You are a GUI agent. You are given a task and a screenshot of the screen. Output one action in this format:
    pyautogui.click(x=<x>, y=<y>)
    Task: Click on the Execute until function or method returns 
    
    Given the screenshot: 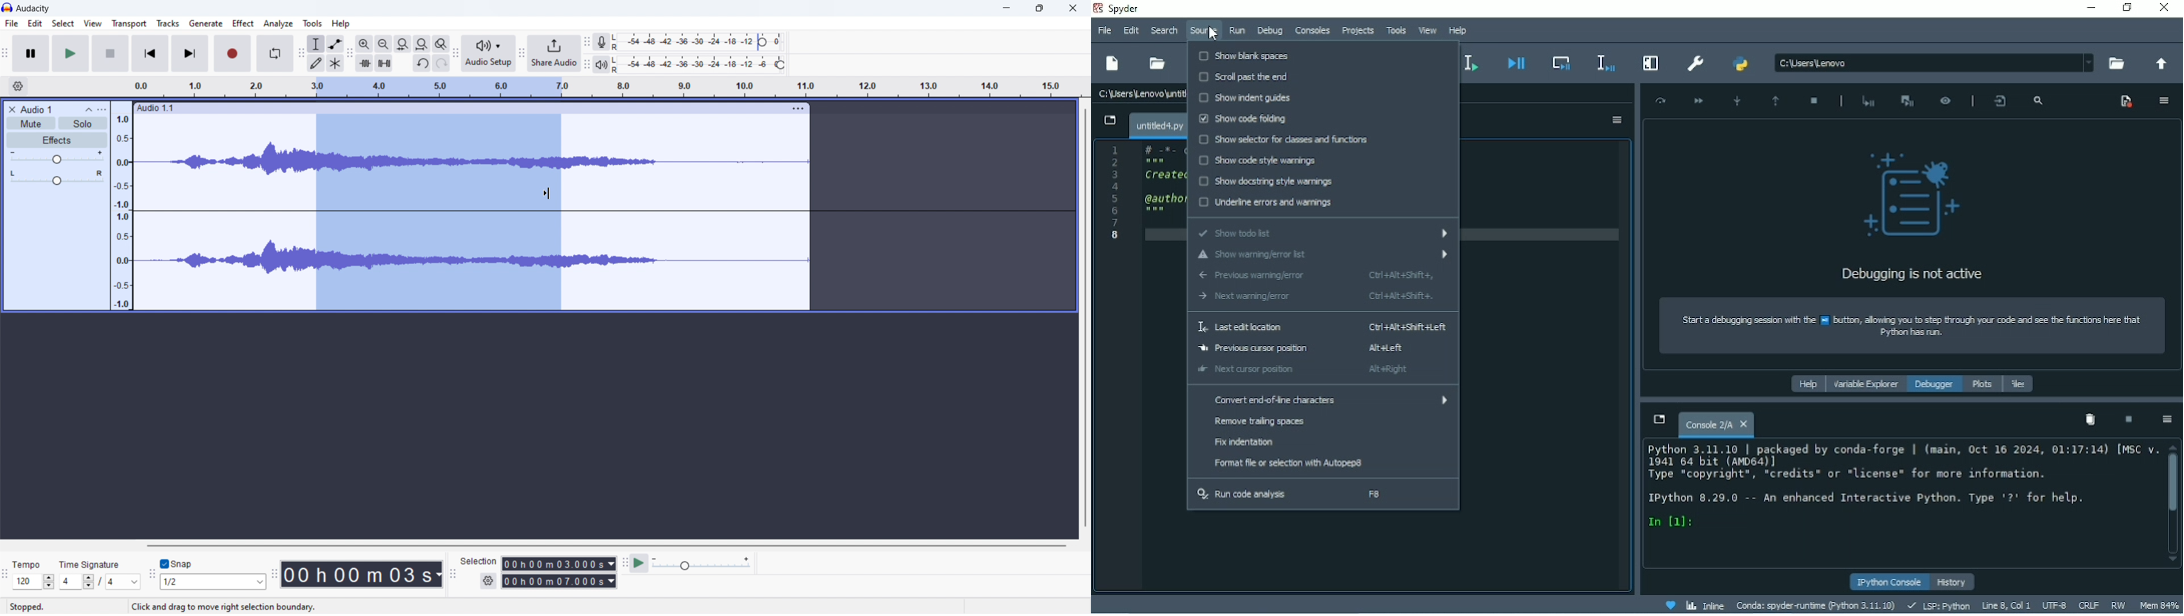 What is the action you would take?
    pyautogui.click(x=1776, y=101)
    